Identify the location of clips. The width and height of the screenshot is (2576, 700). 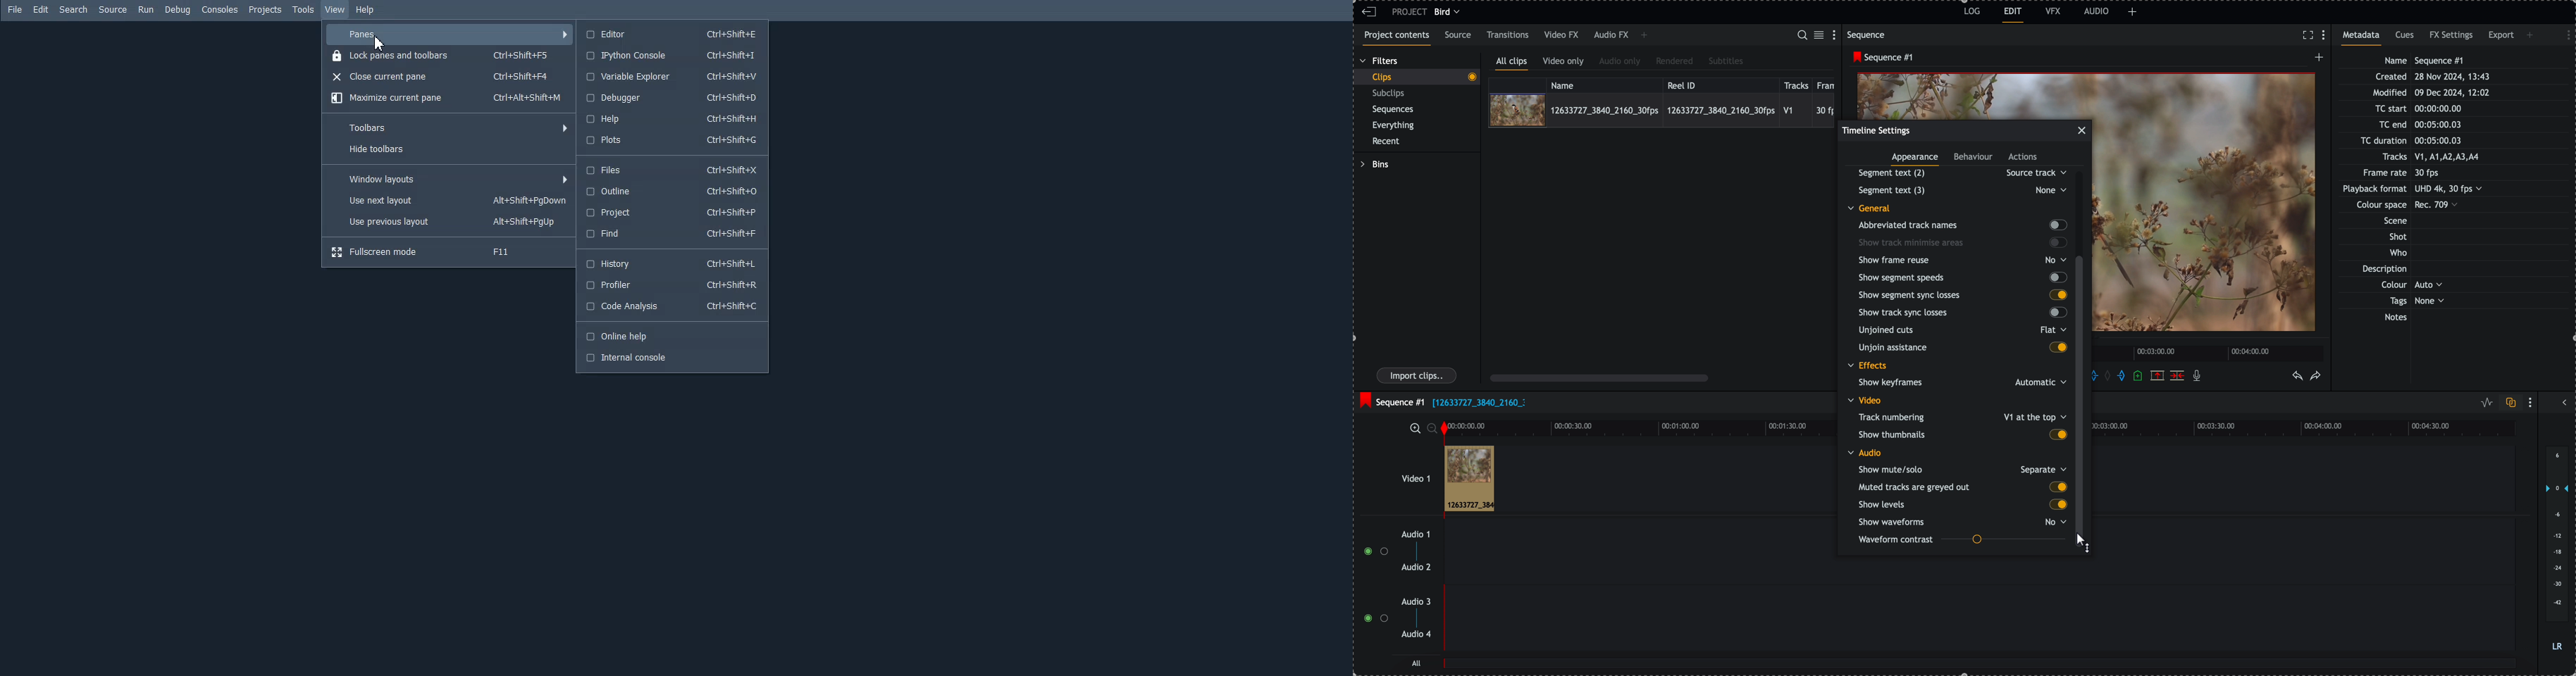
(1416, 77).